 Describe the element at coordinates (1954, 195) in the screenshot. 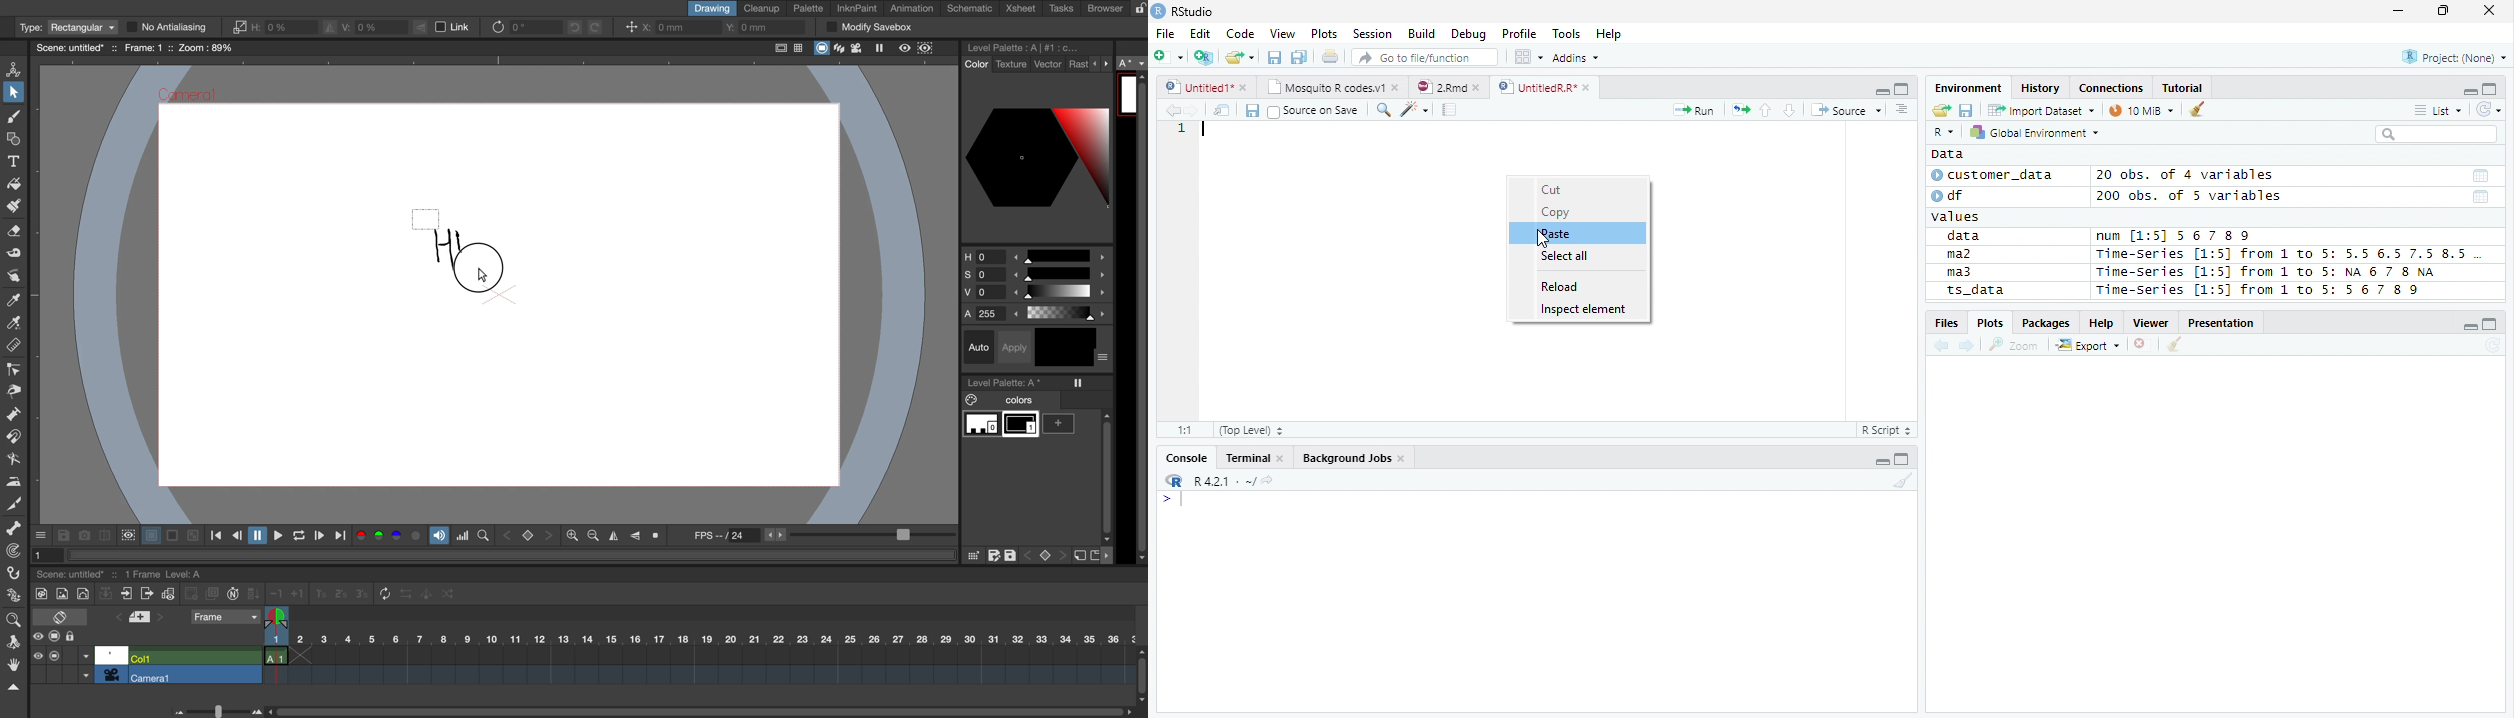

I see `df` at that location.